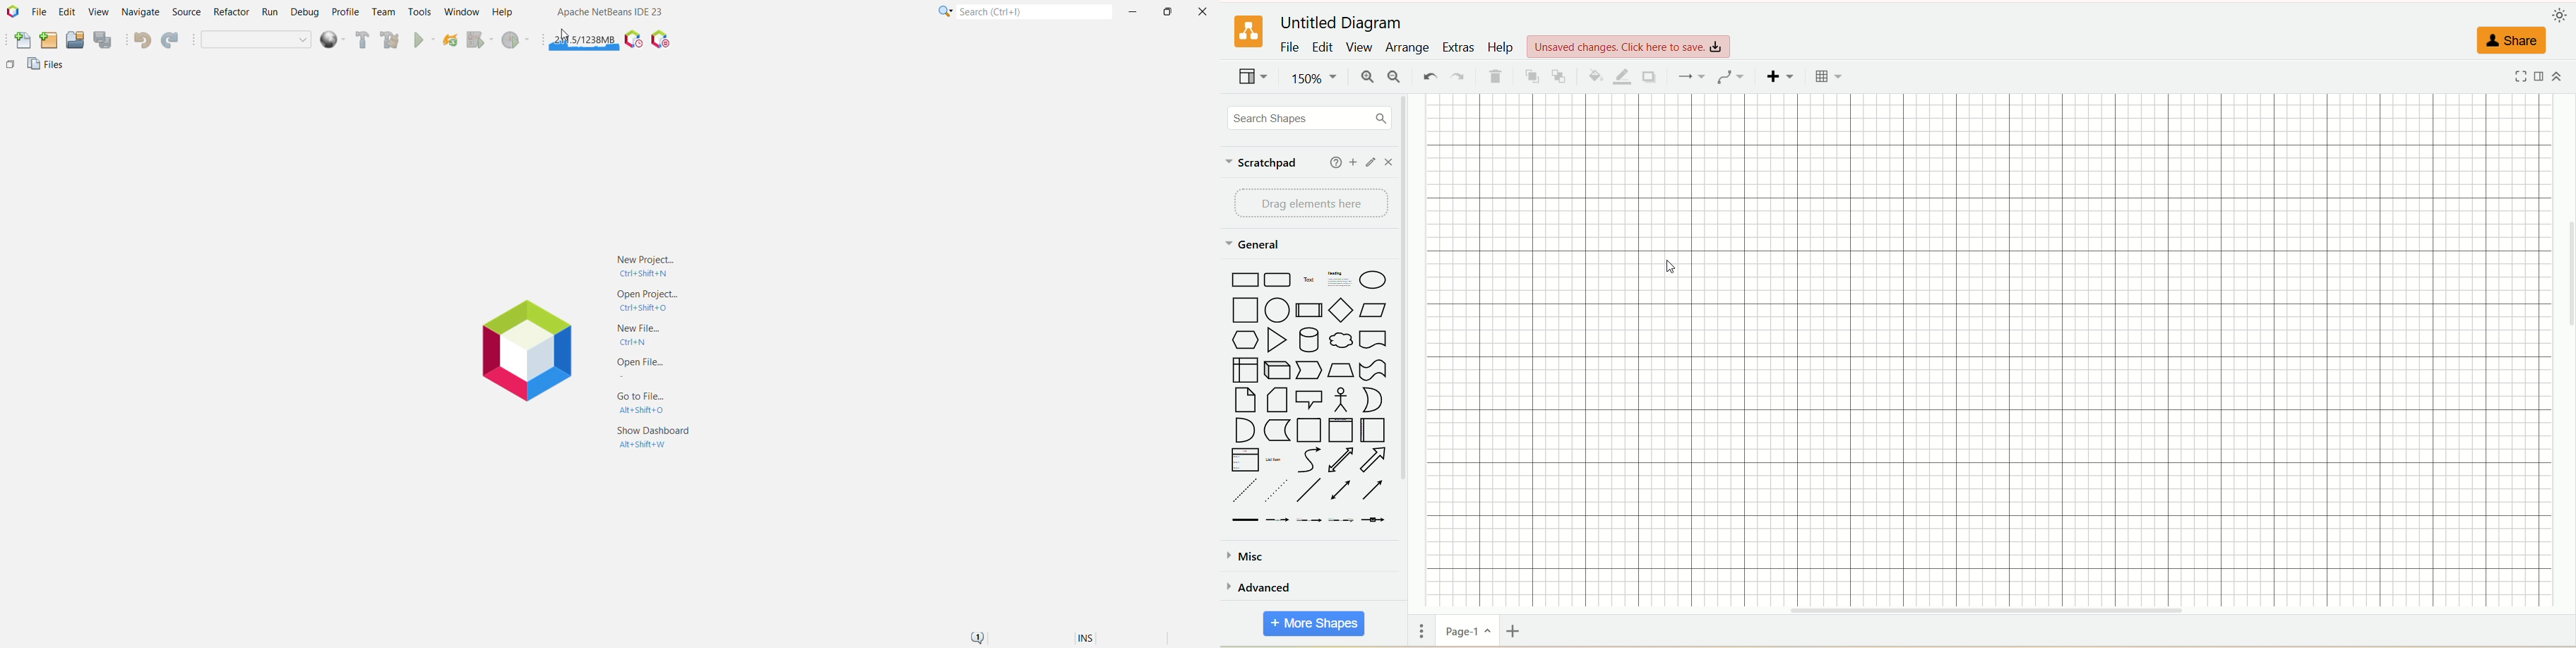  Describe the element at coordinates (2545, 76) in the screenshot. I see `format` at that location.